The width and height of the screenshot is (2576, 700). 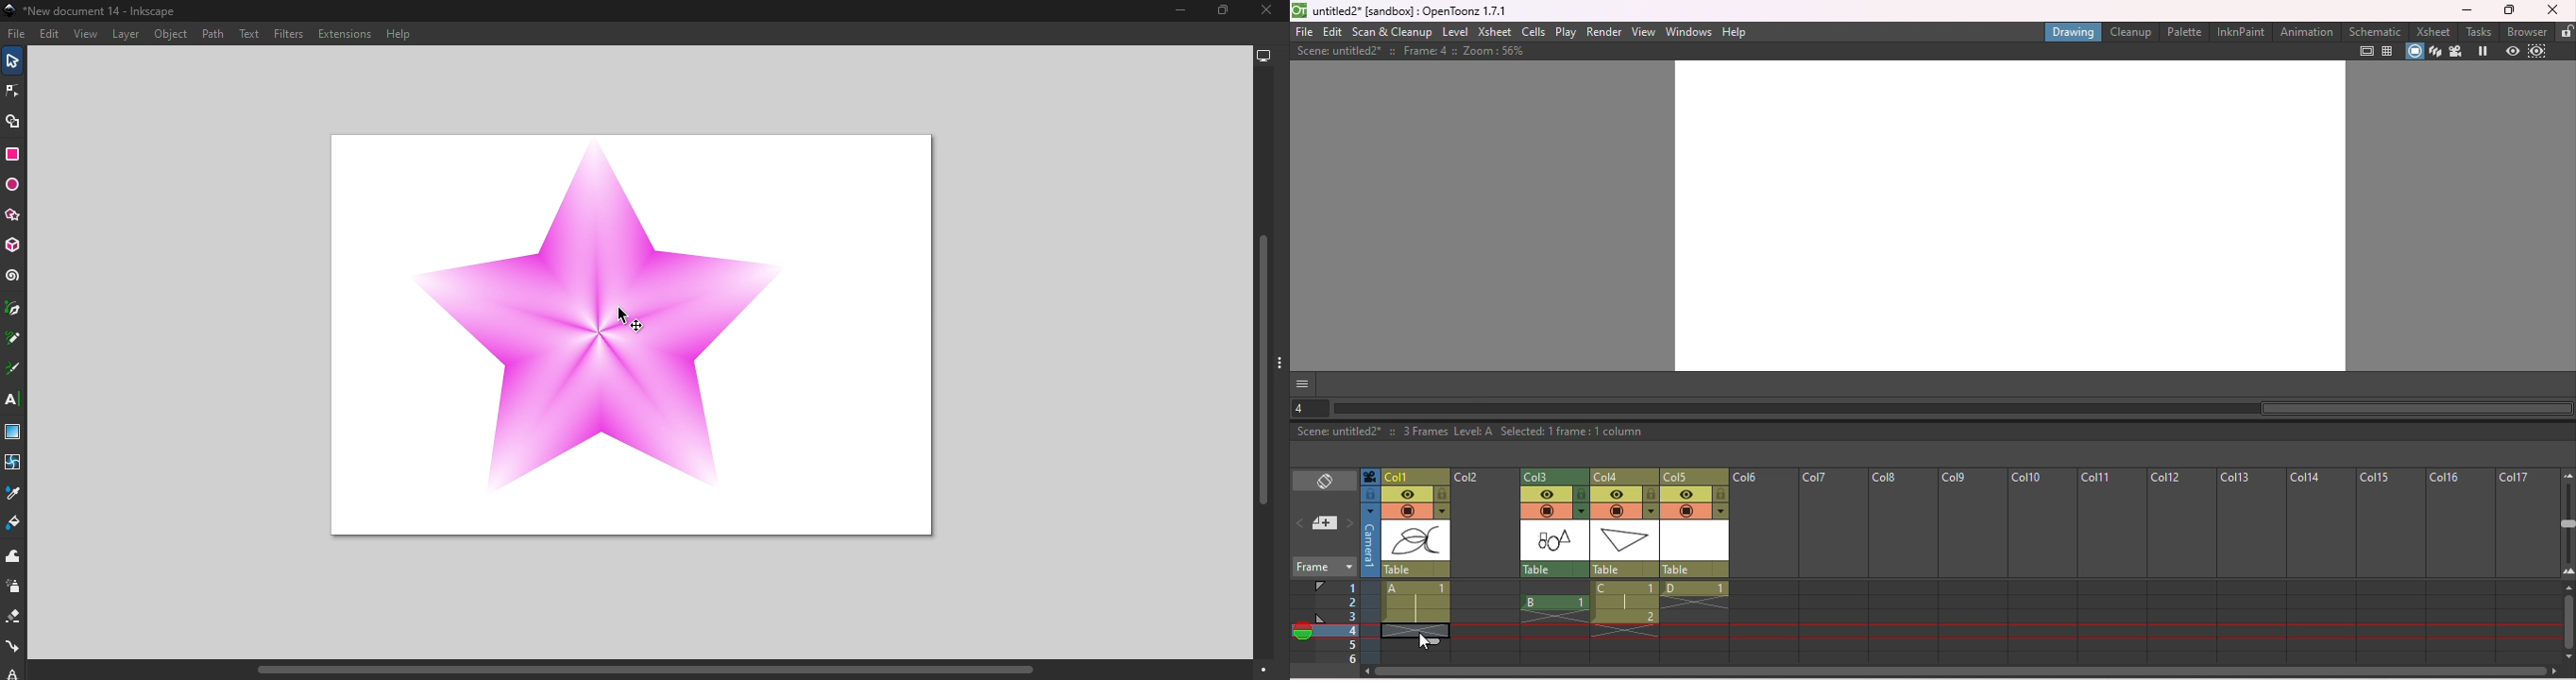 I want to click on Gradient tool, so click(x=14, y=433).